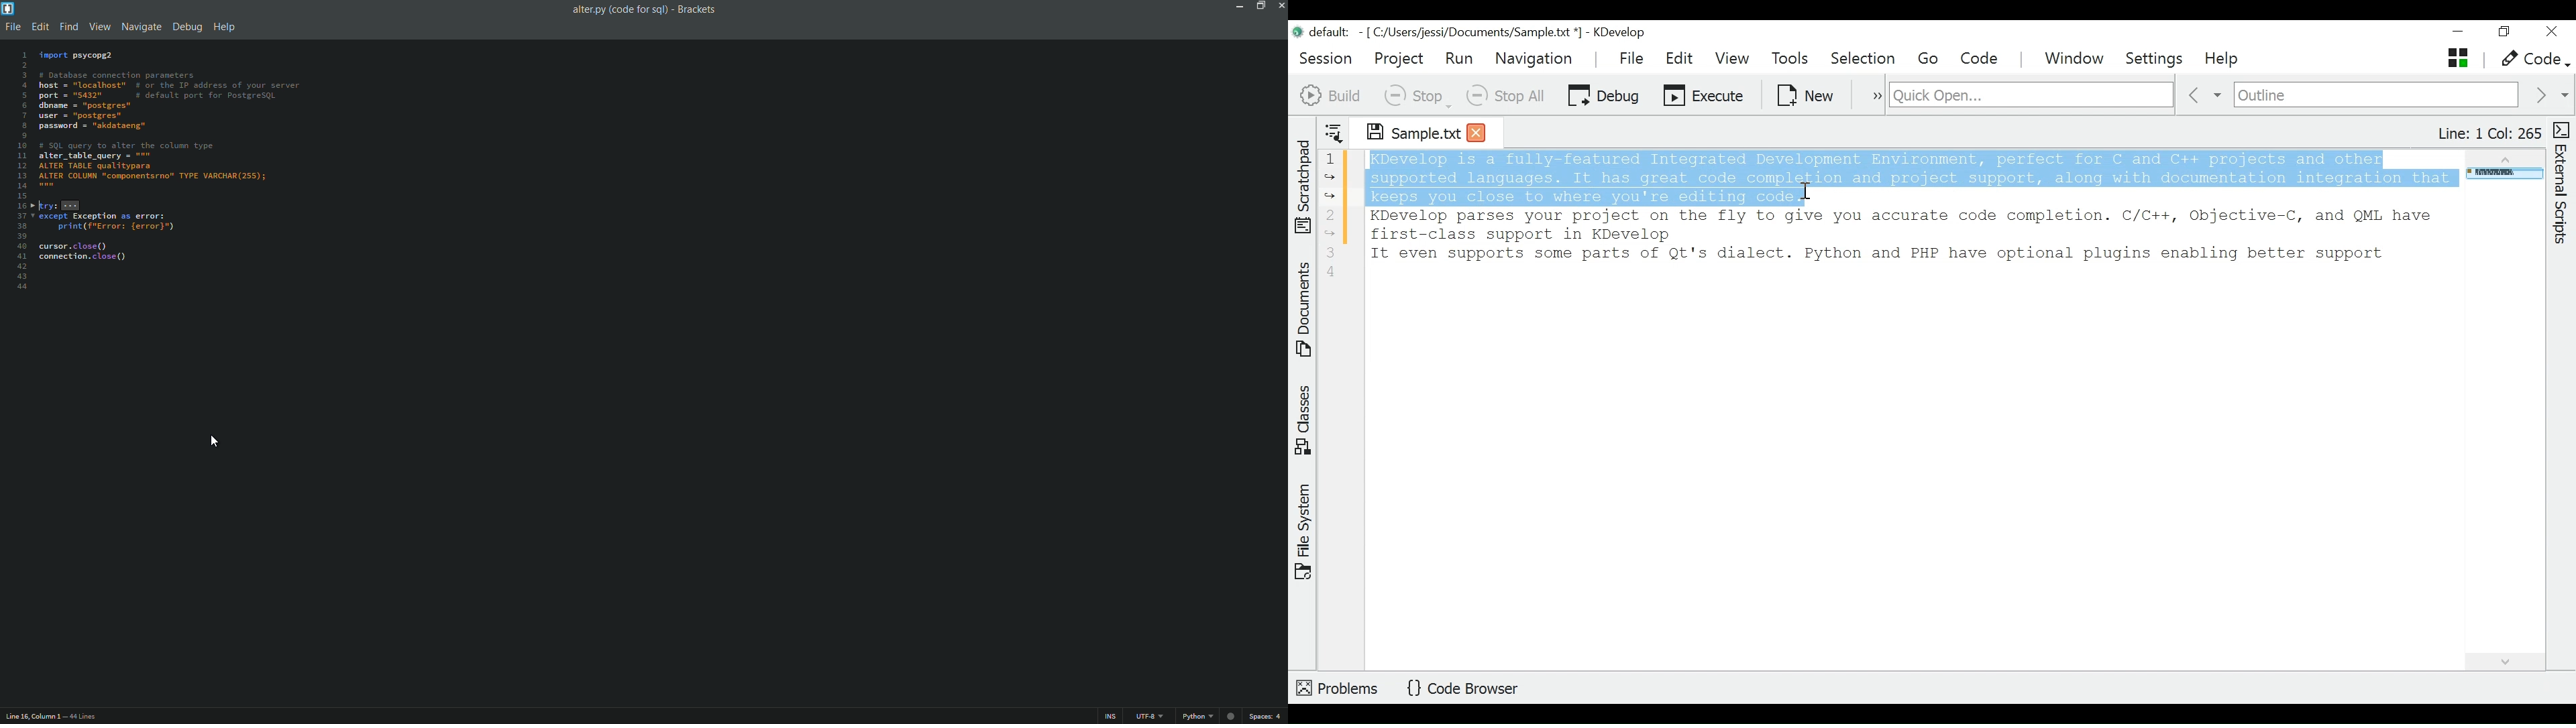 This screenshot has height=728, width=2576. Describe the element at coordinates (2159, 59) in the screenshot. I see `Settings` at that location.